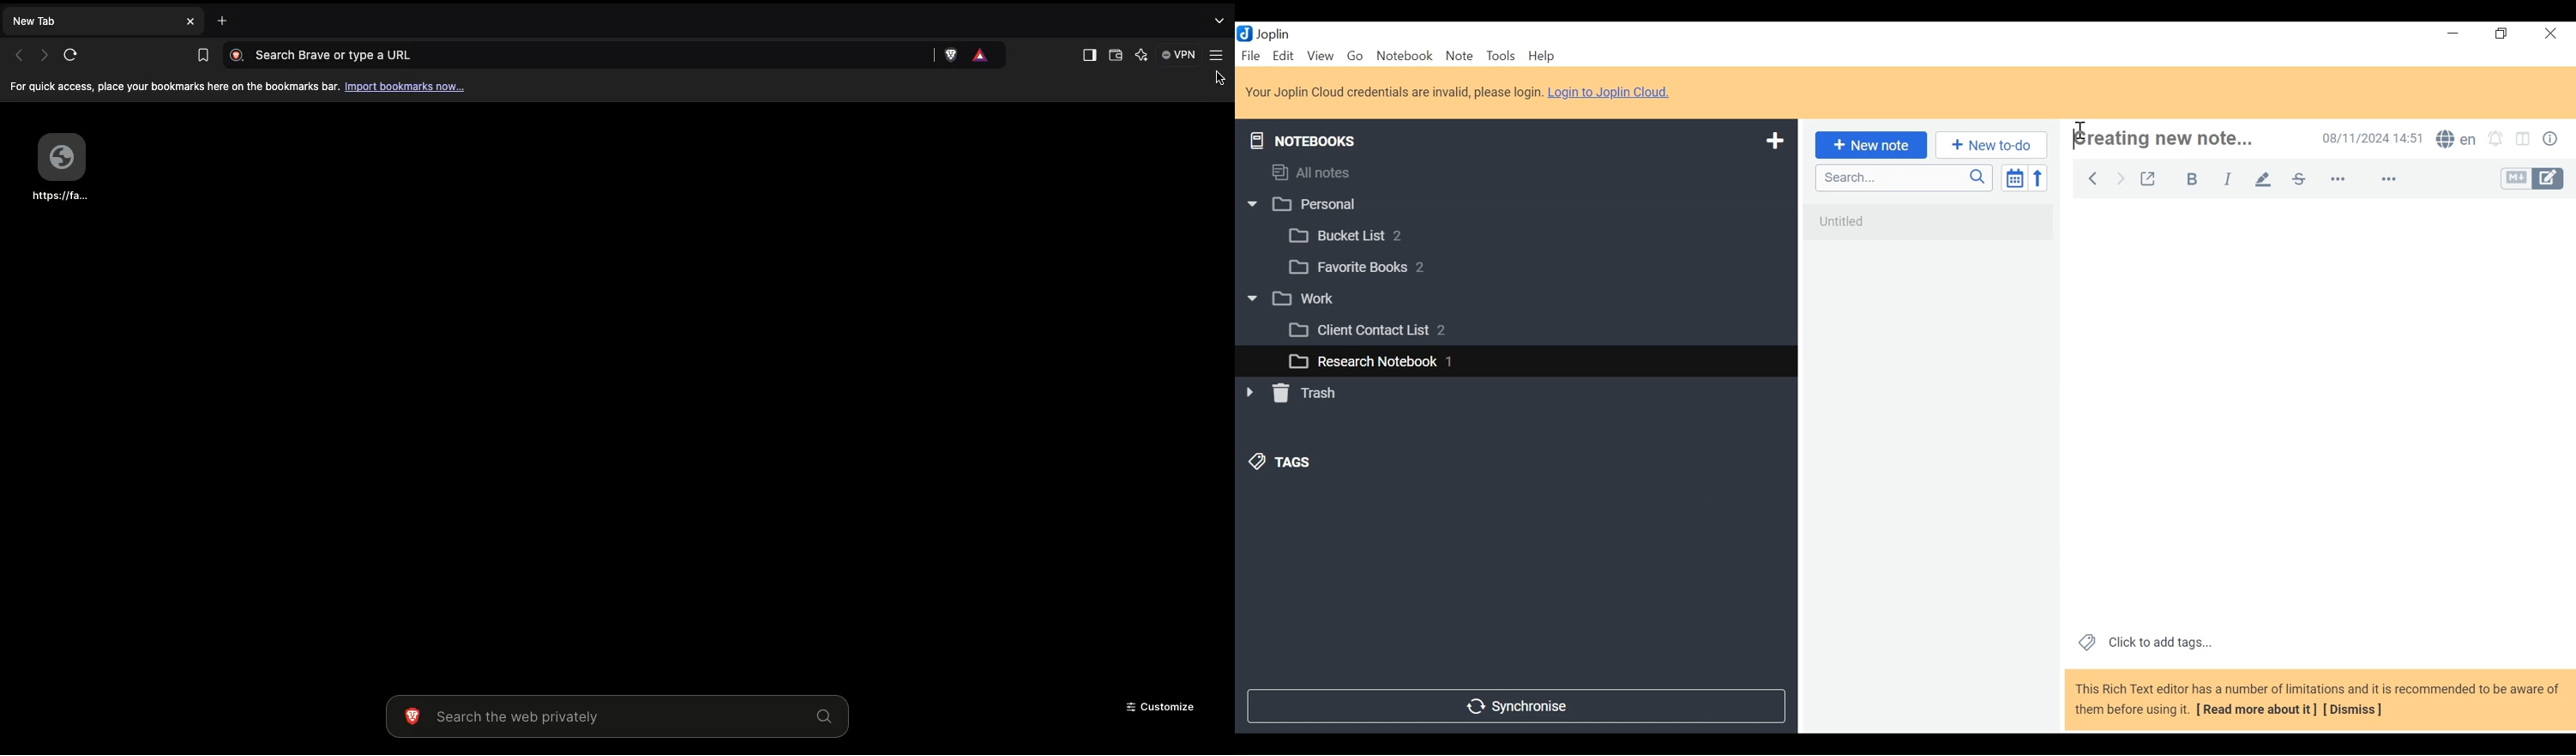 The width and height of the screenshot is (2576, 756). What do you see at coordinates (1252, 55) in the screenshot?
I see `File` at bounding box center [1252, 55].